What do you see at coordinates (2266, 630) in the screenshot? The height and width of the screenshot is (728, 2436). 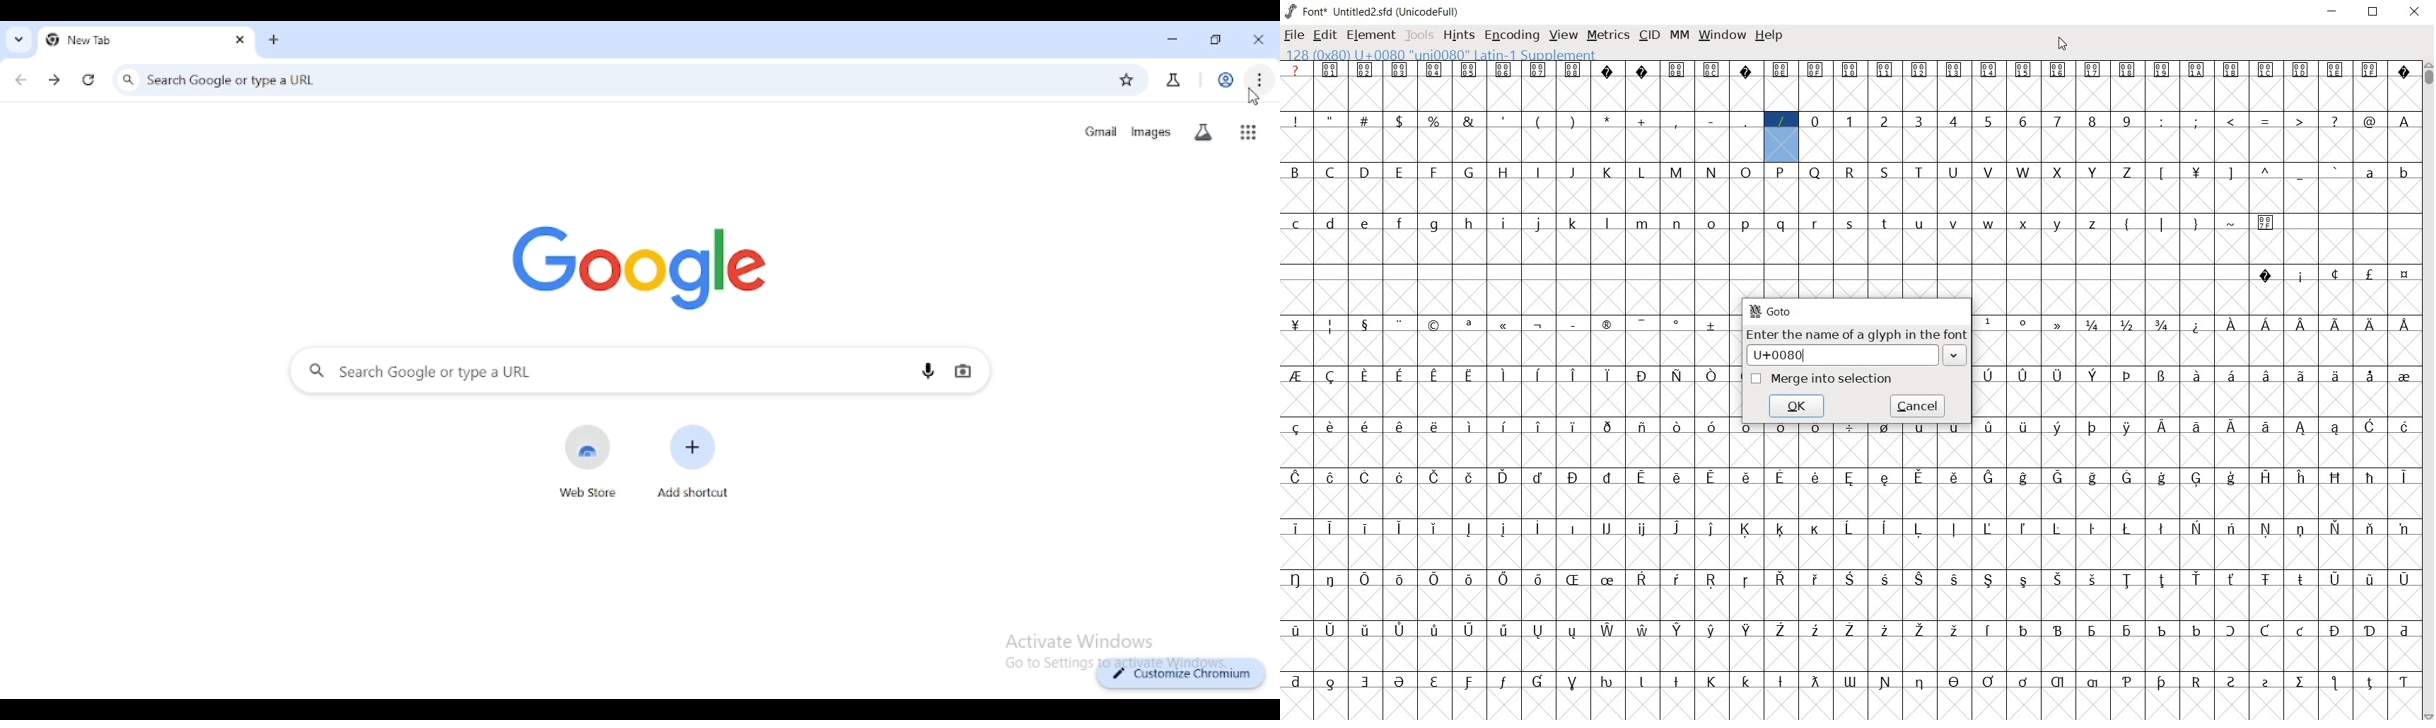 I see `glyph` at bounding box center [2266, 630].